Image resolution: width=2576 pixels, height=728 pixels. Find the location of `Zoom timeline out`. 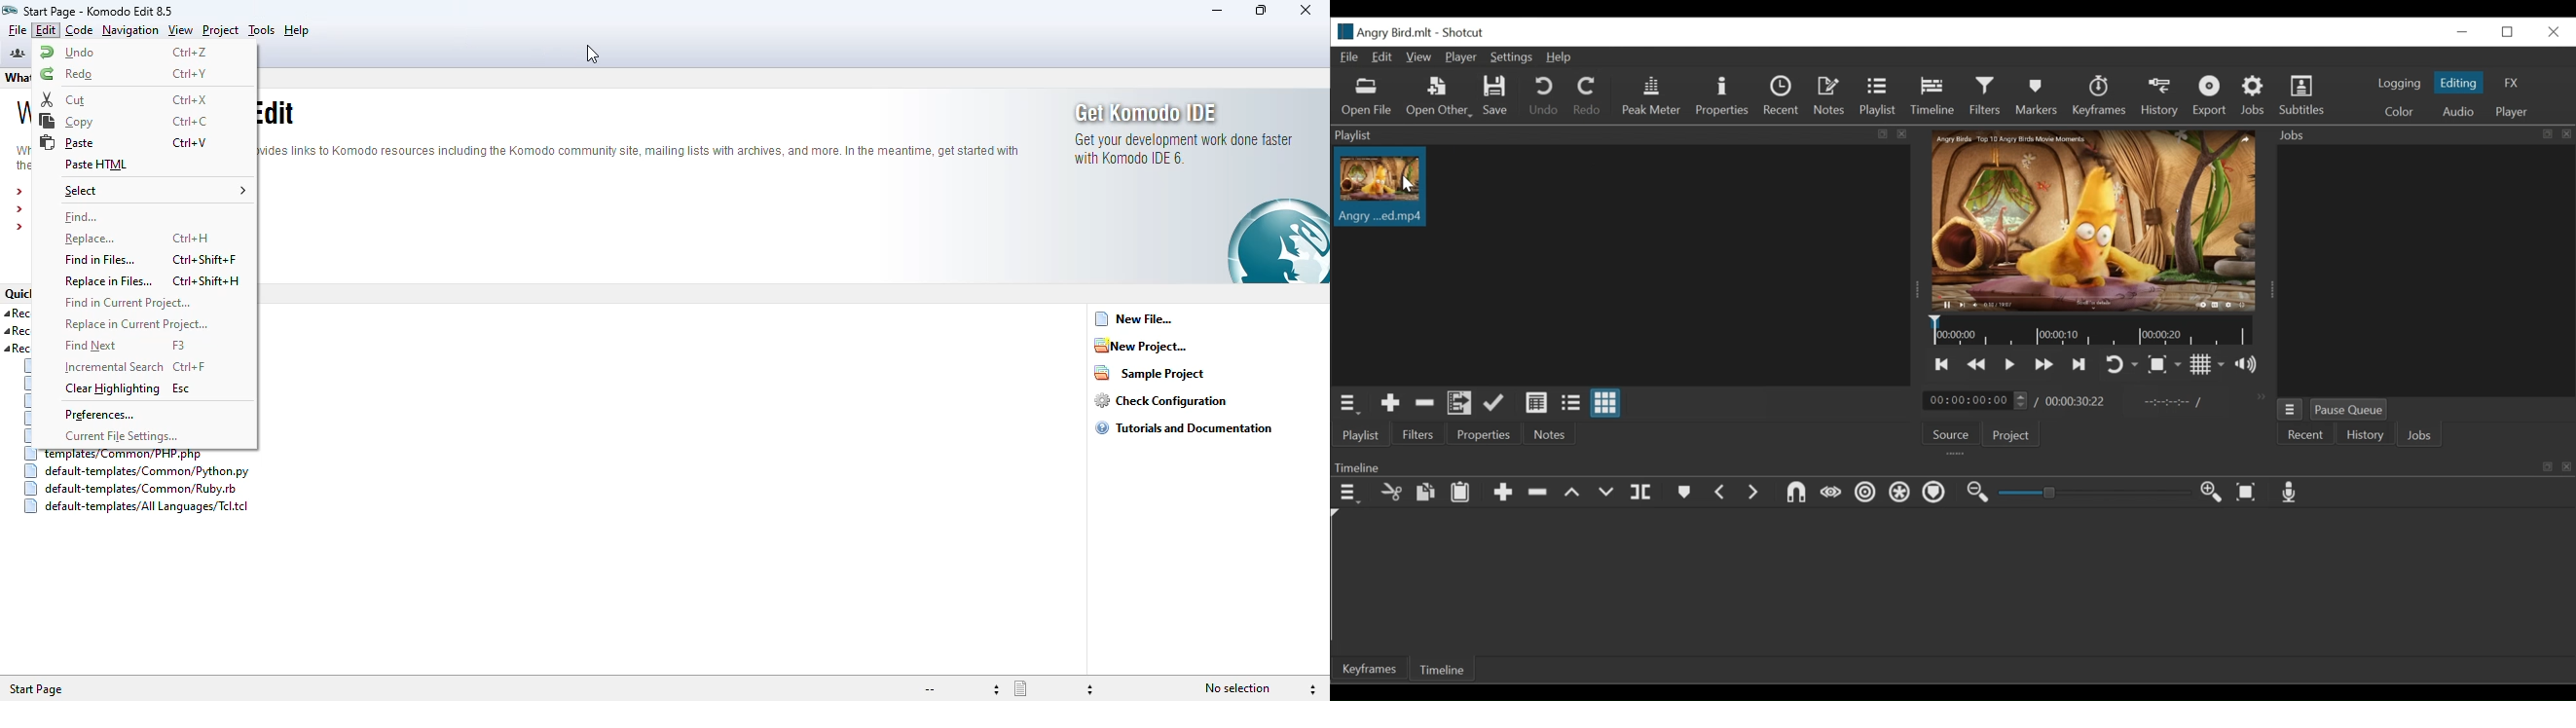

Zoom timeline out is located at coordinates (1978, 494).